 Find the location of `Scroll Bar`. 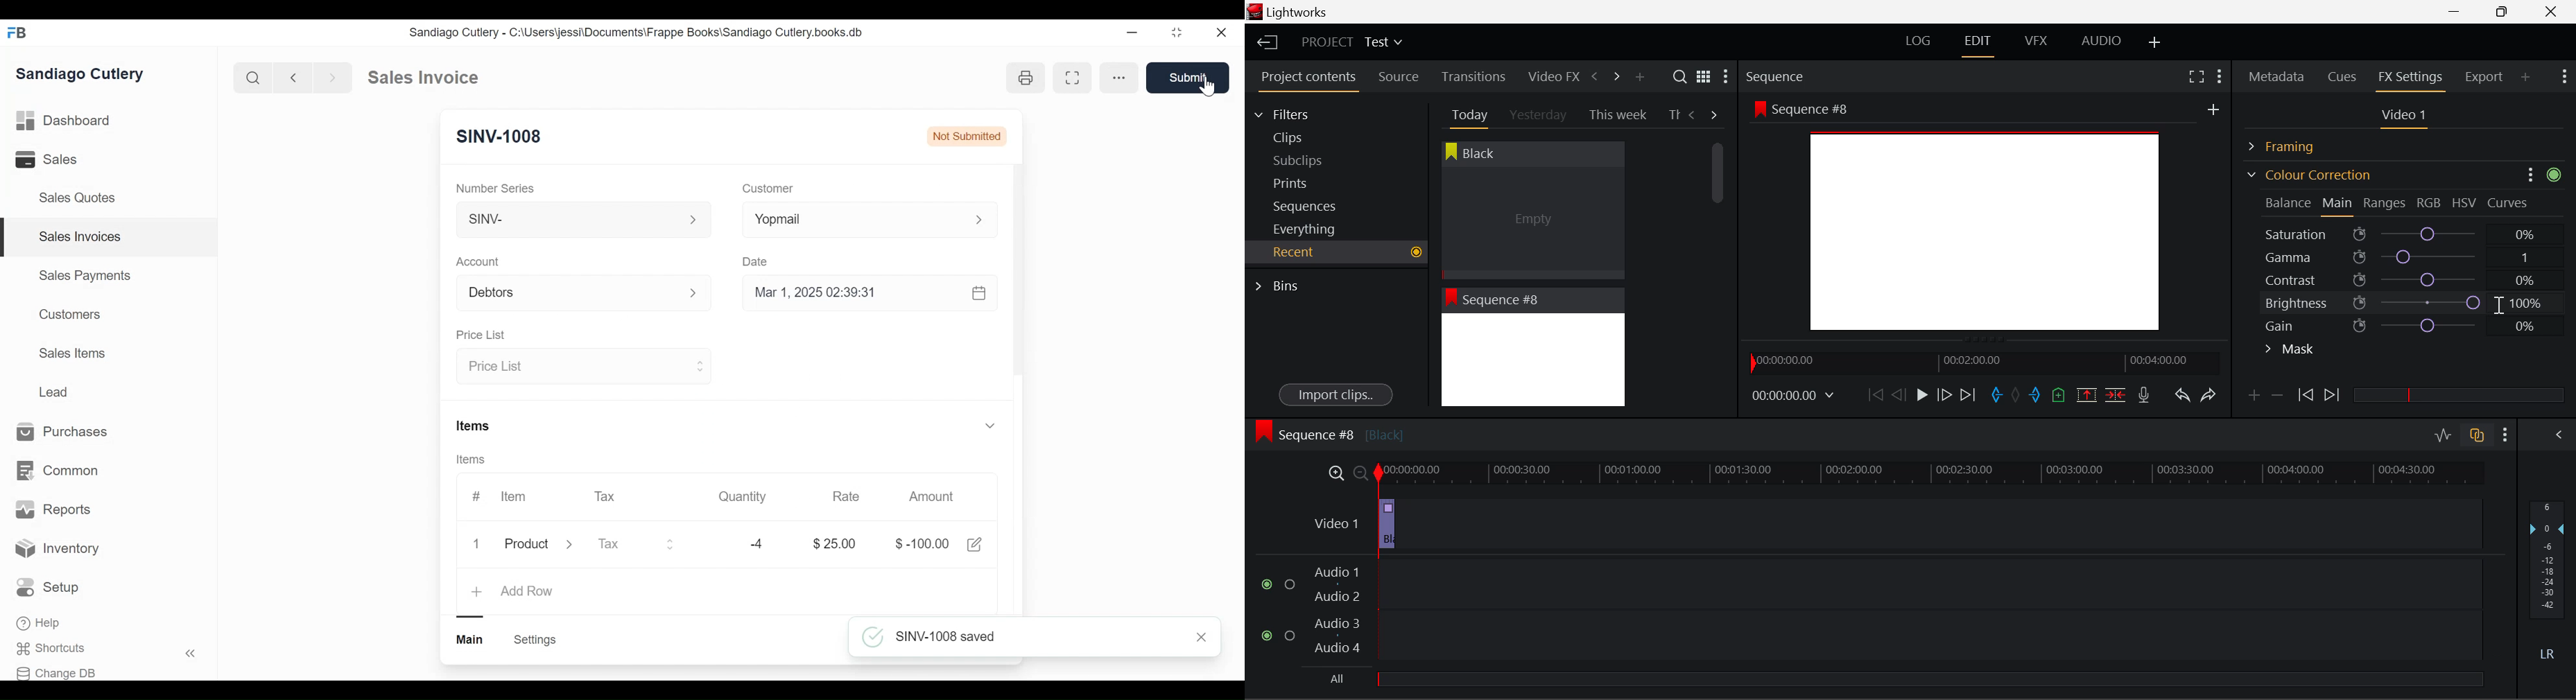

Scroll Bar is located at coordinates (1718, 263).